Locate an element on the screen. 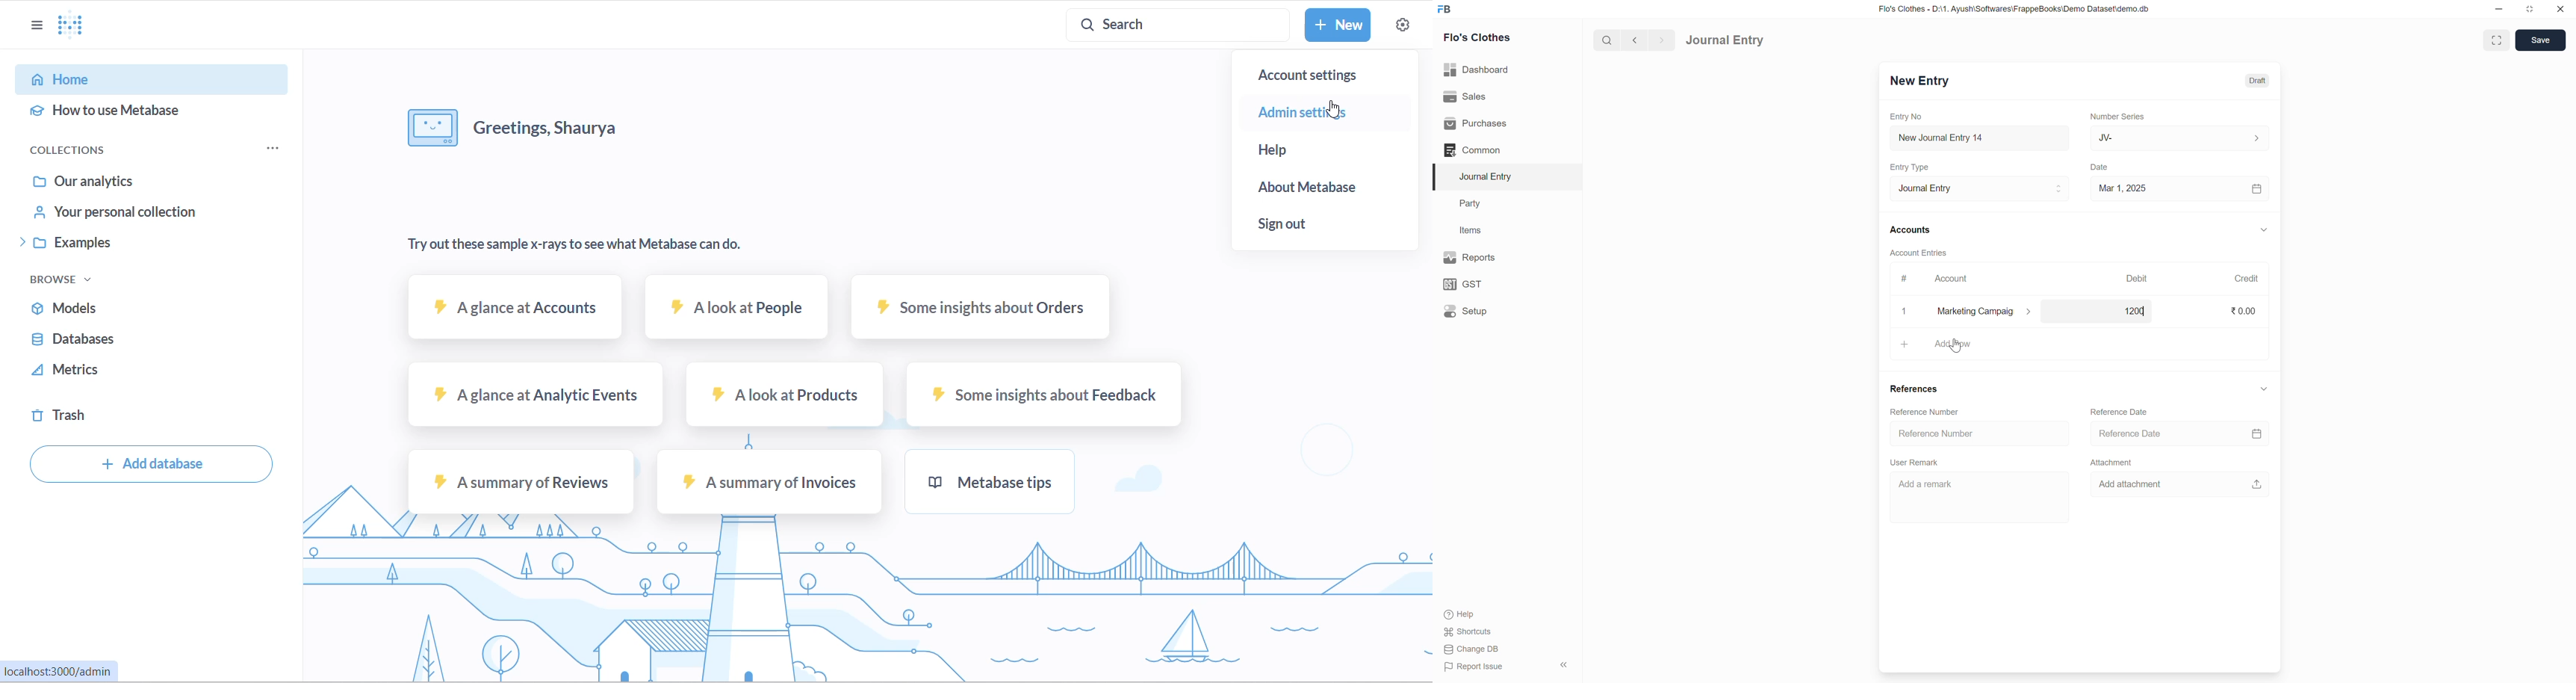 This screenshot has width=2576, height=700. add row is located at coordinates (1955, 343).